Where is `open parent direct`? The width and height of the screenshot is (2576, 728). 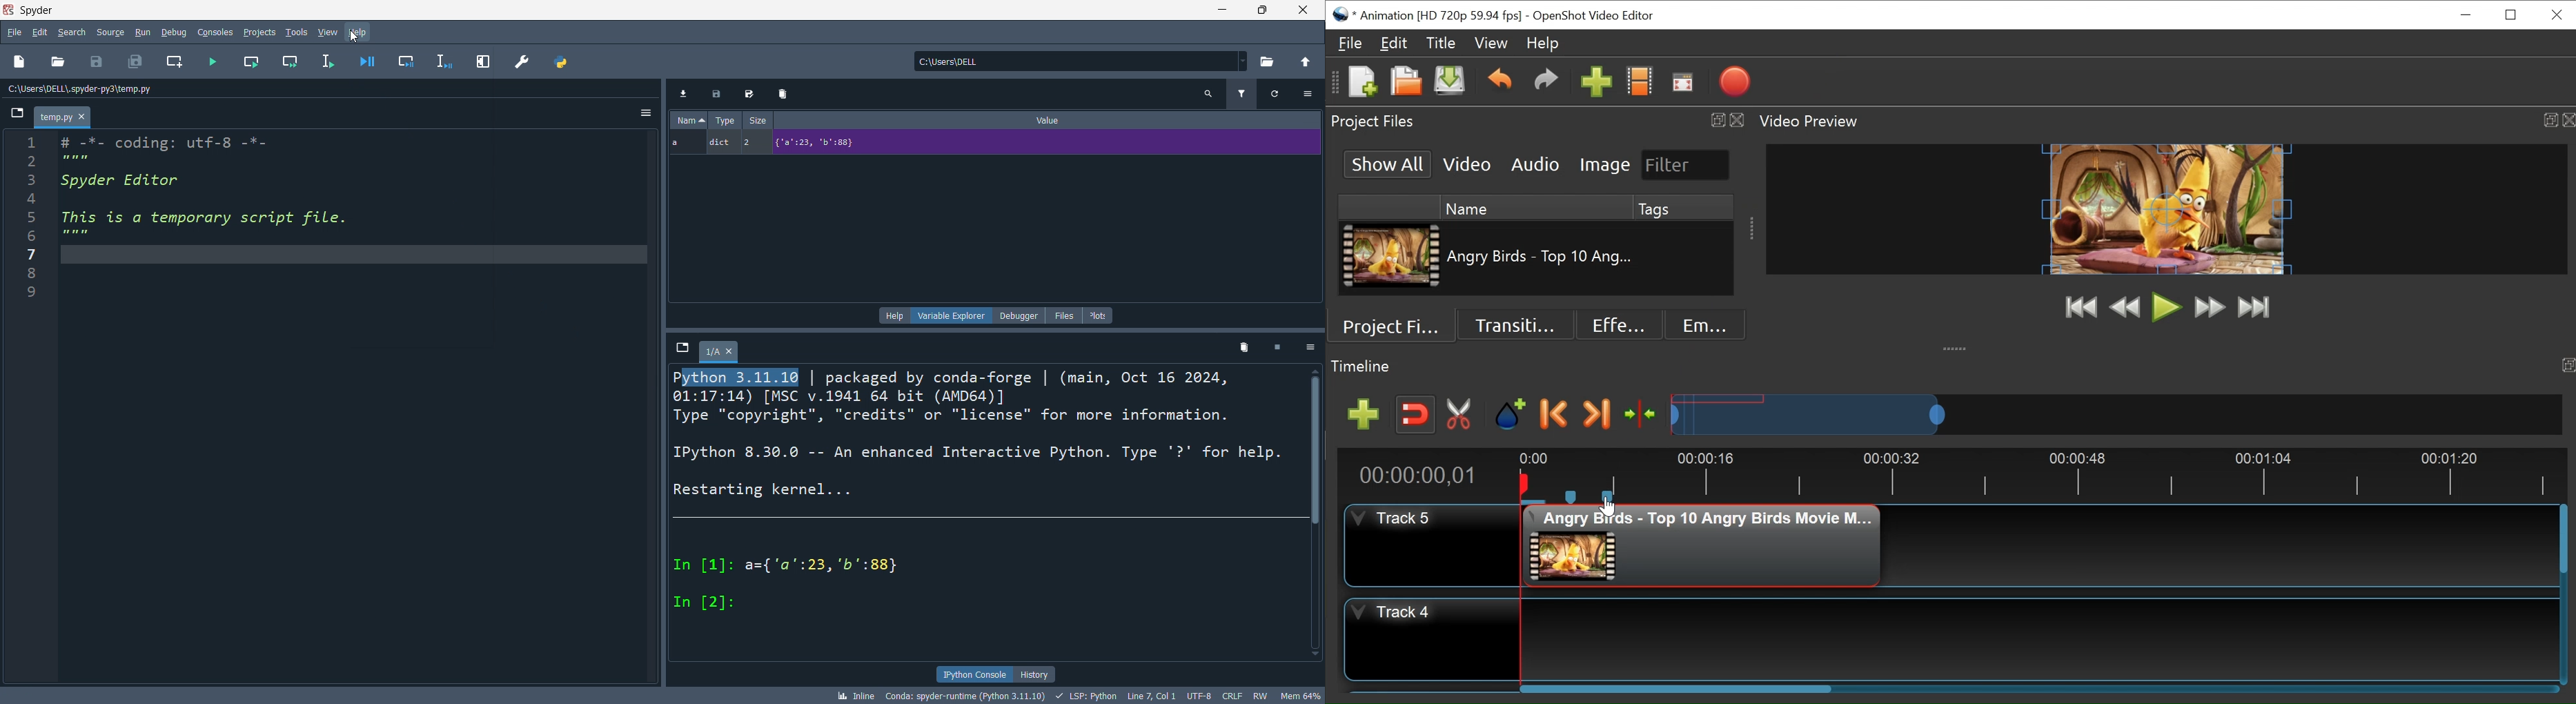
open parent direct is located at coordinates (1306, 63).